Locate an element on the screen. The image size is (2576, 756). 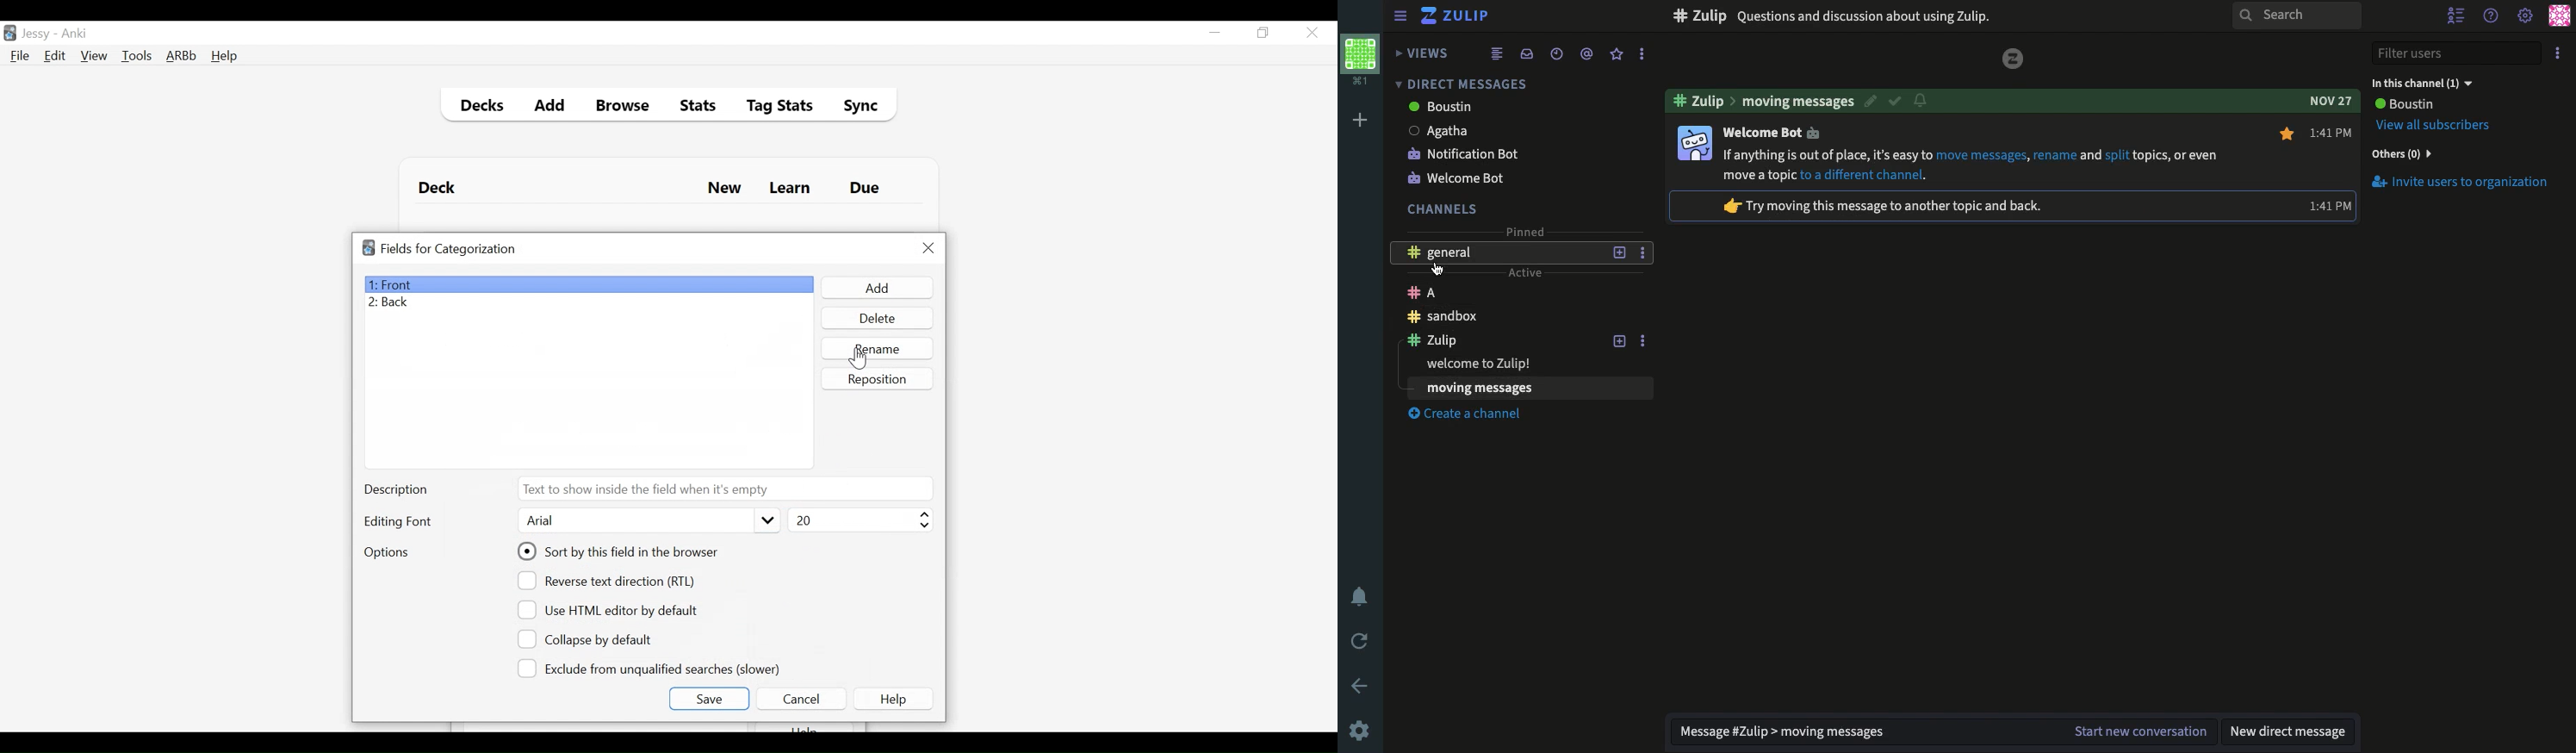
Close is located at coordinates (1312, 33).